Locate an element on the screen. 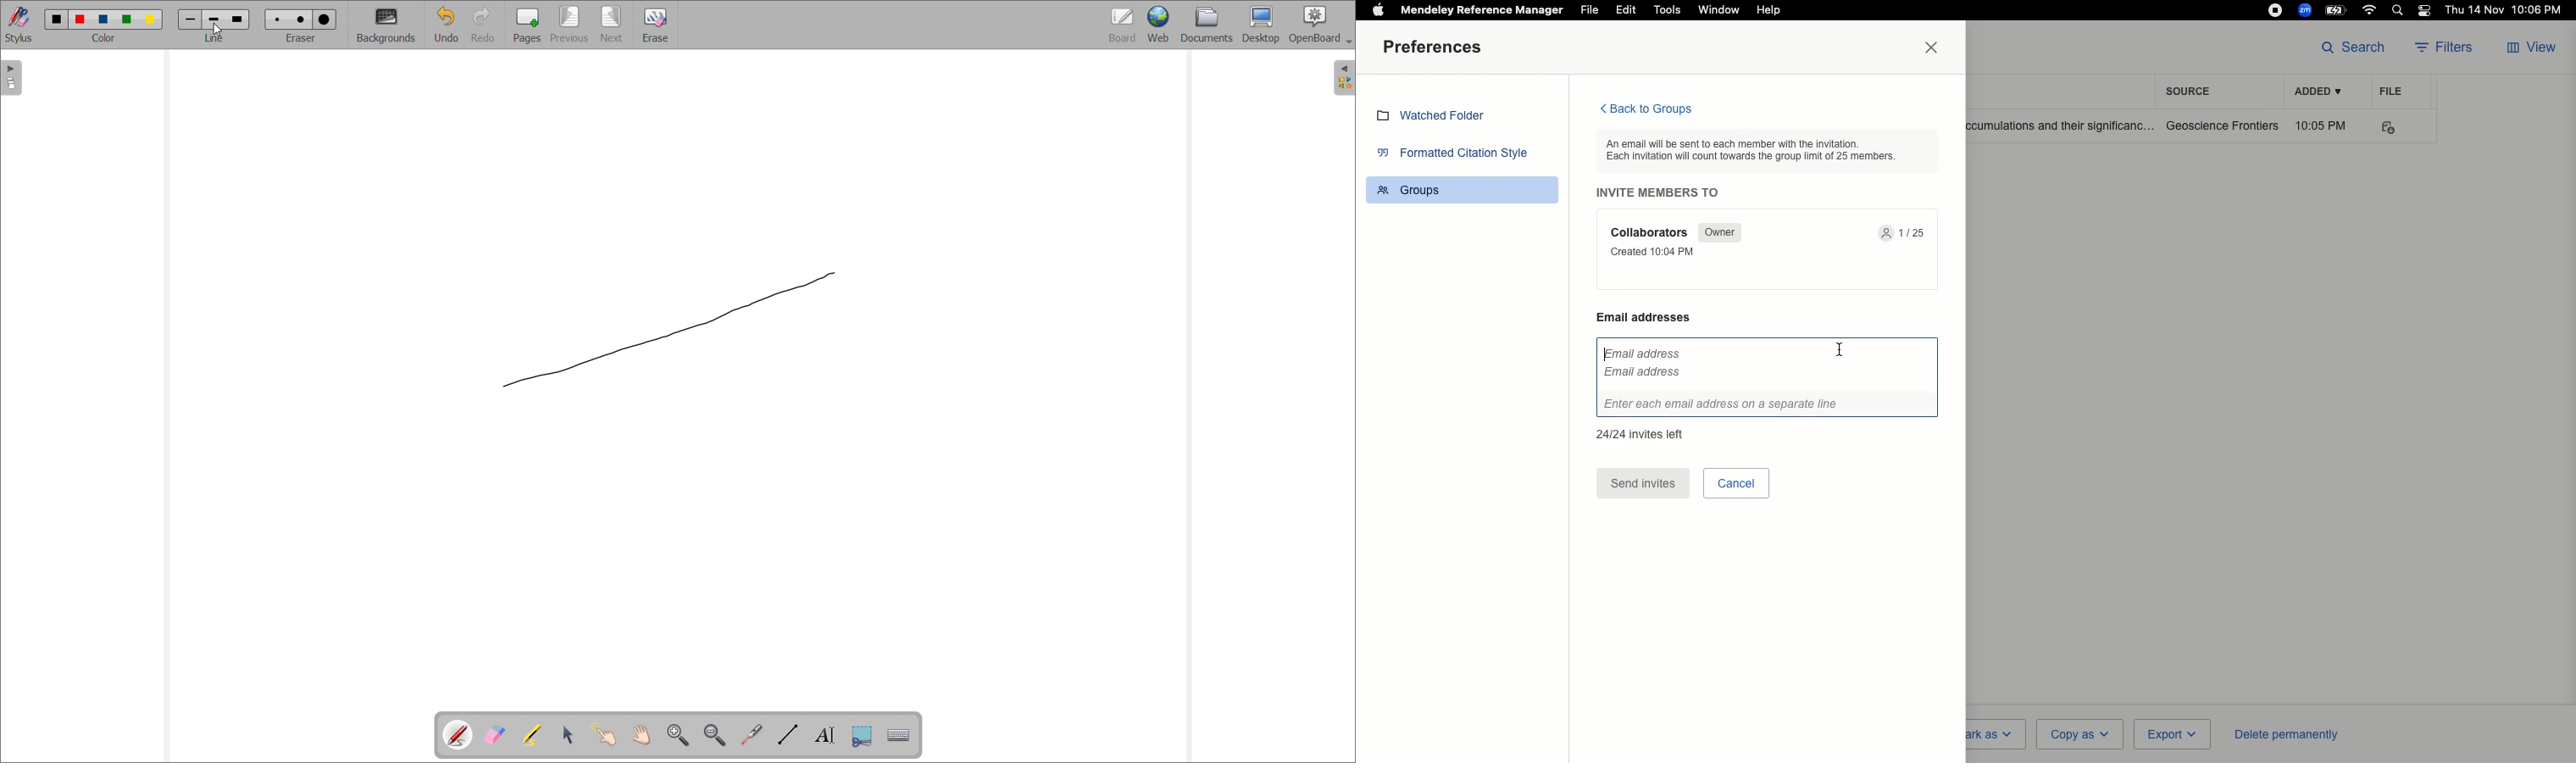 The width and height of the screenshot is (2576, 784). Email address text box is located at coordinates (1768, 378).